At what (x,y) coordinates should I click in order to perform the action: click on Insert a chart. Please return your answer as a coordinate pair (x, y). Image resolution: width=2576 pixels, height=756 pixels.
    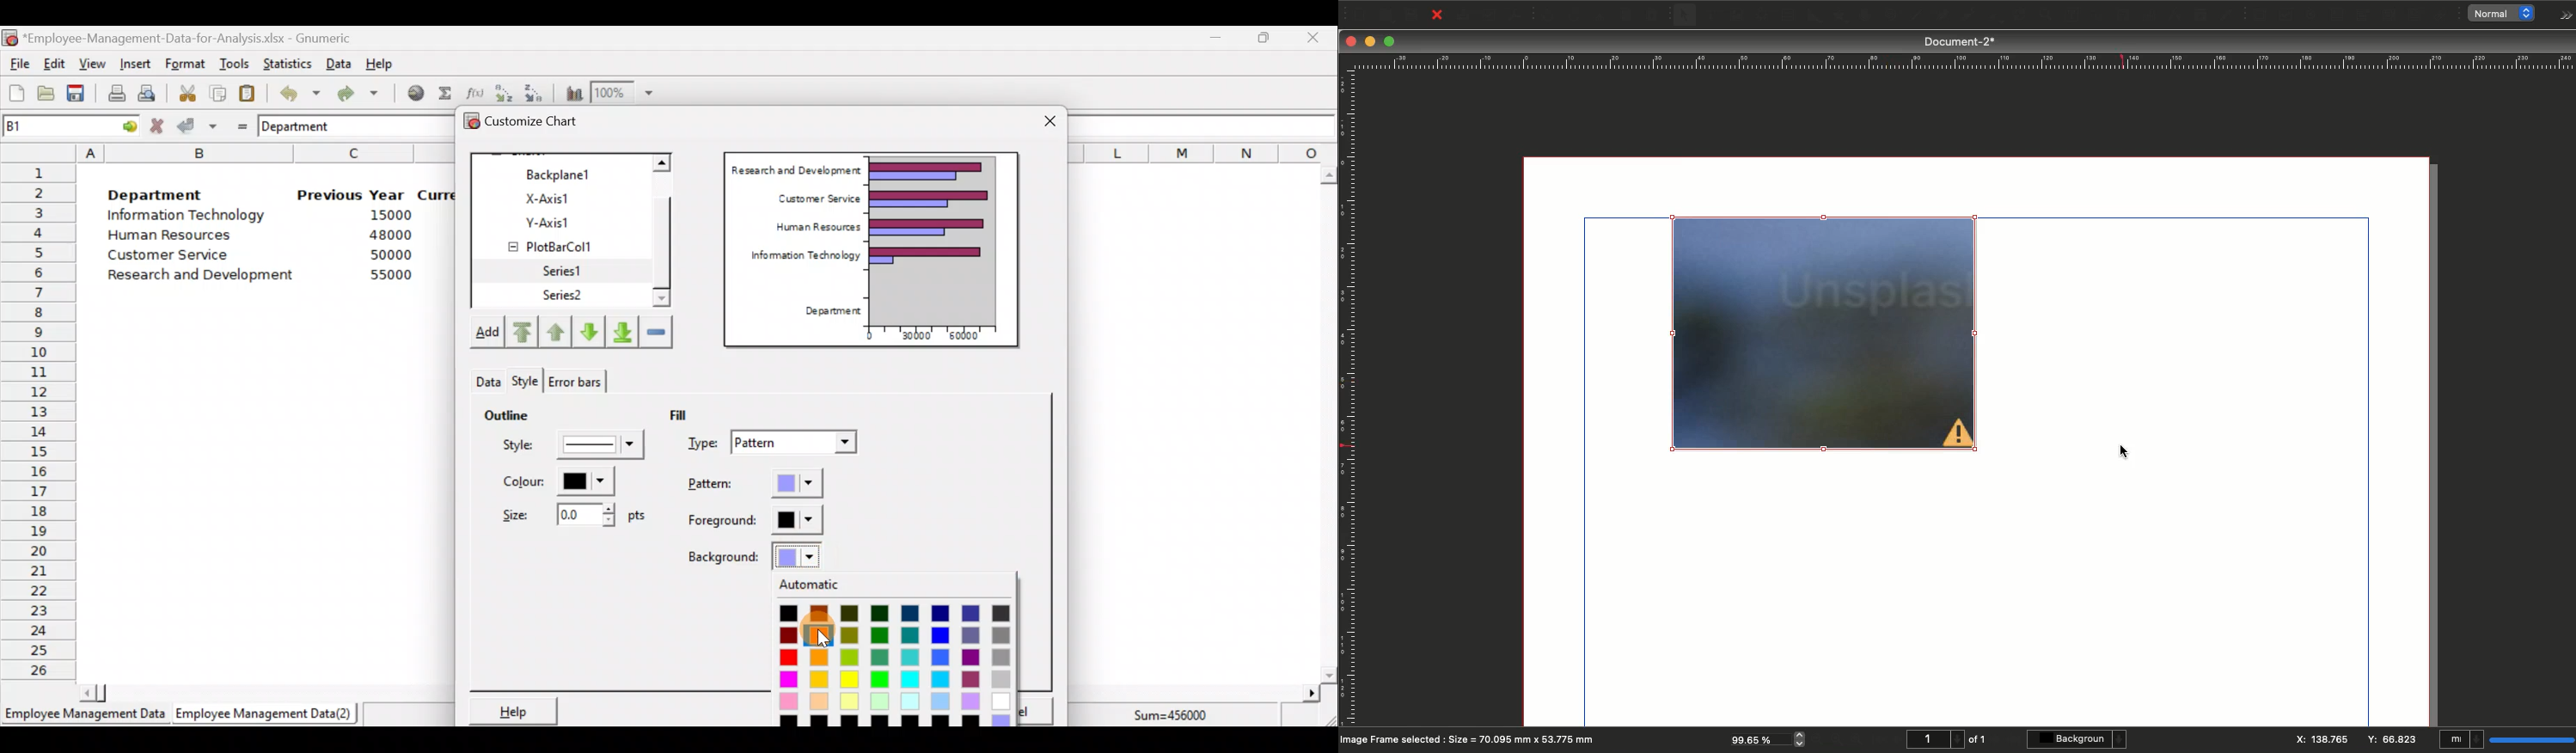
    Looking at the image, I should click on (571, 93).